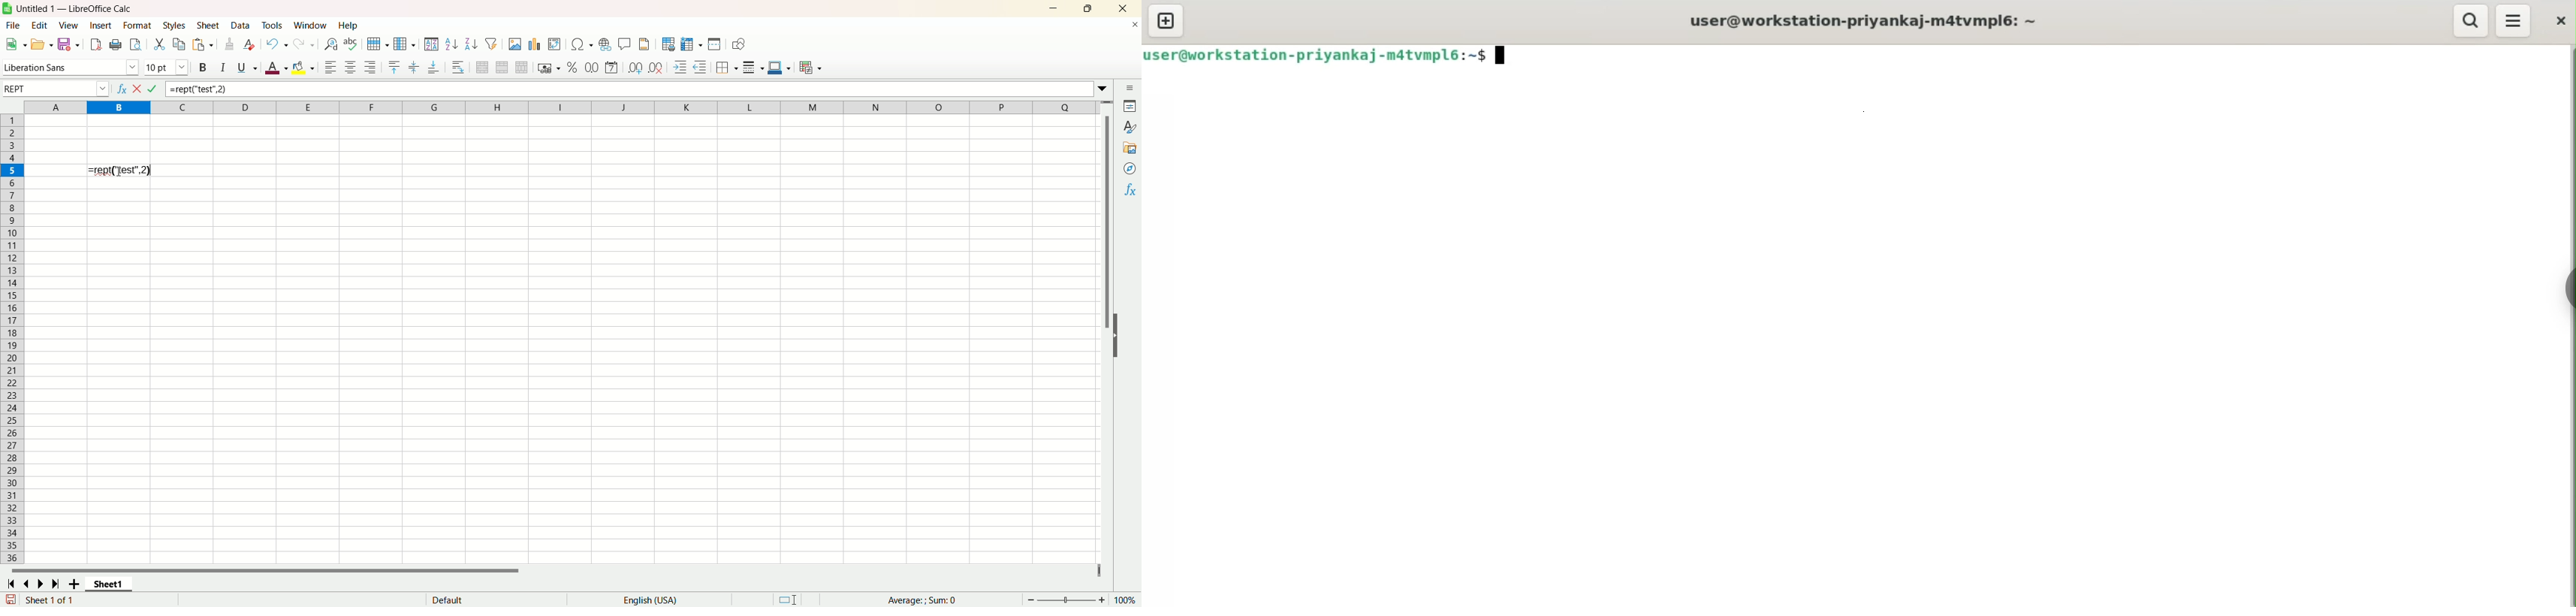 The height and width of the screenshot is (616, 2576). What do you see at coordinates (1124, 8) in the screenshot?
I see `close` at bounding box center [1124, 8].